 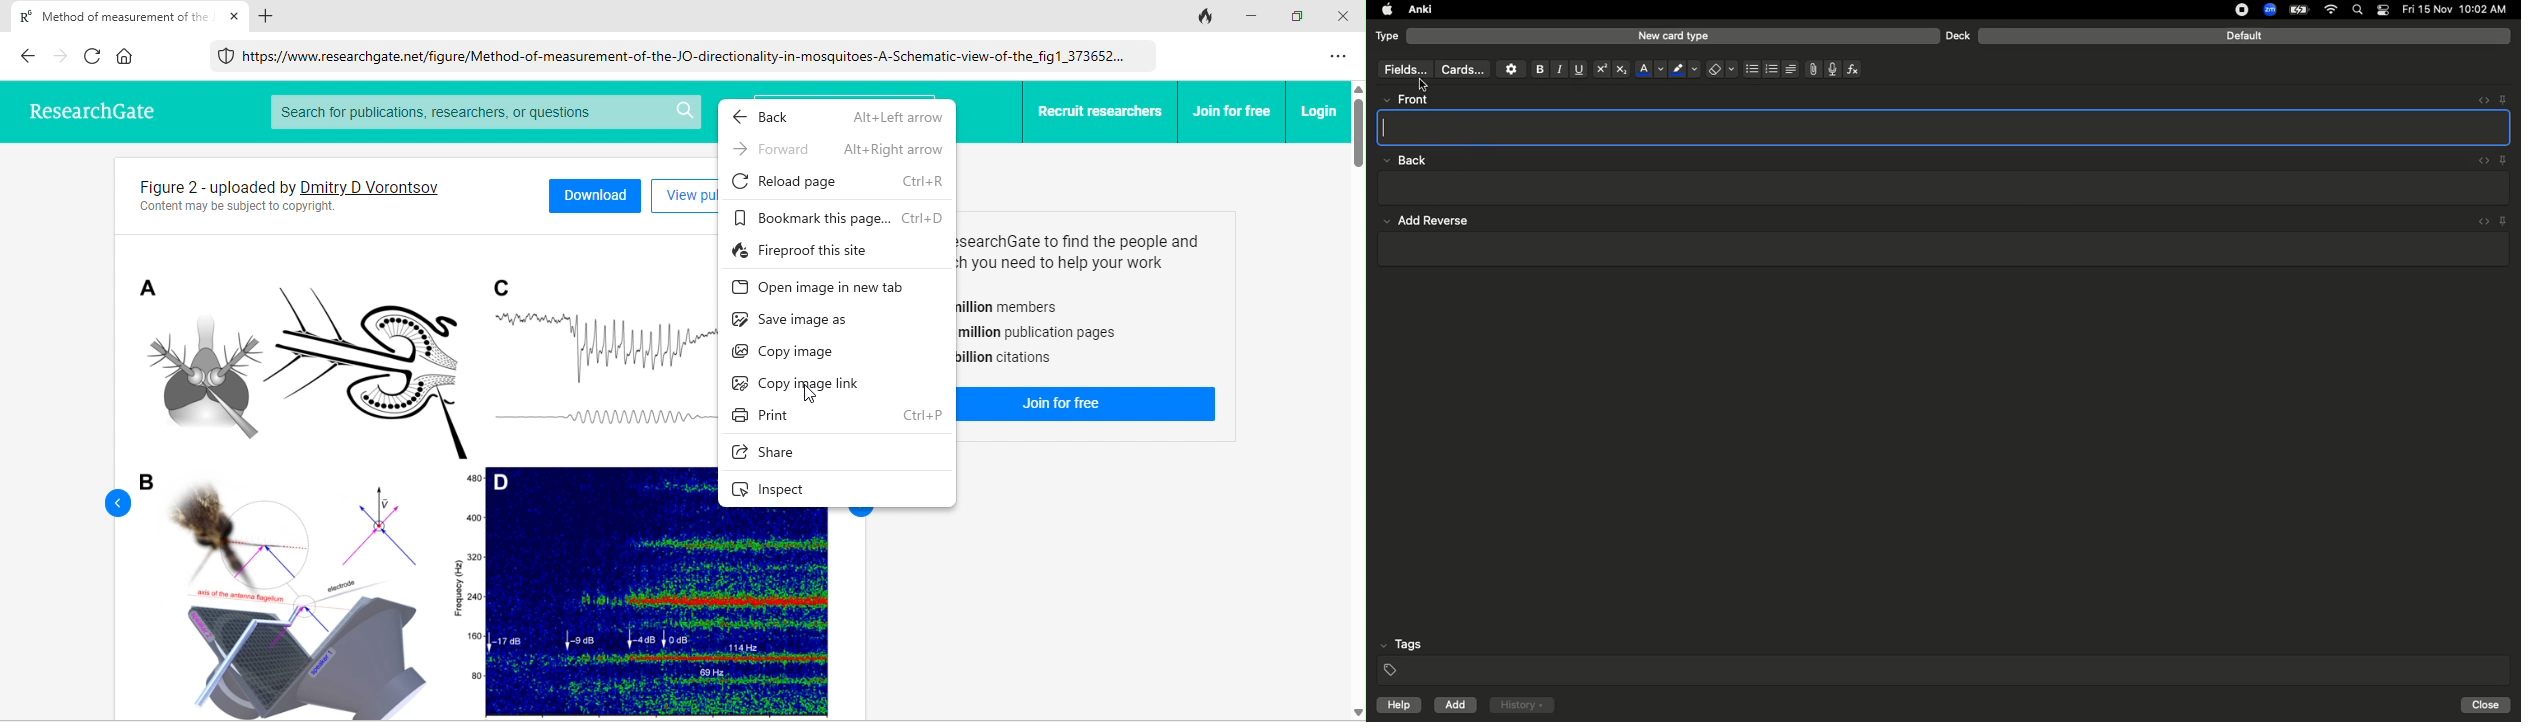 What do you see at coordinates (1255, 15) in the screenshot?
I see `minimize` at bounding box center [1255, 15].